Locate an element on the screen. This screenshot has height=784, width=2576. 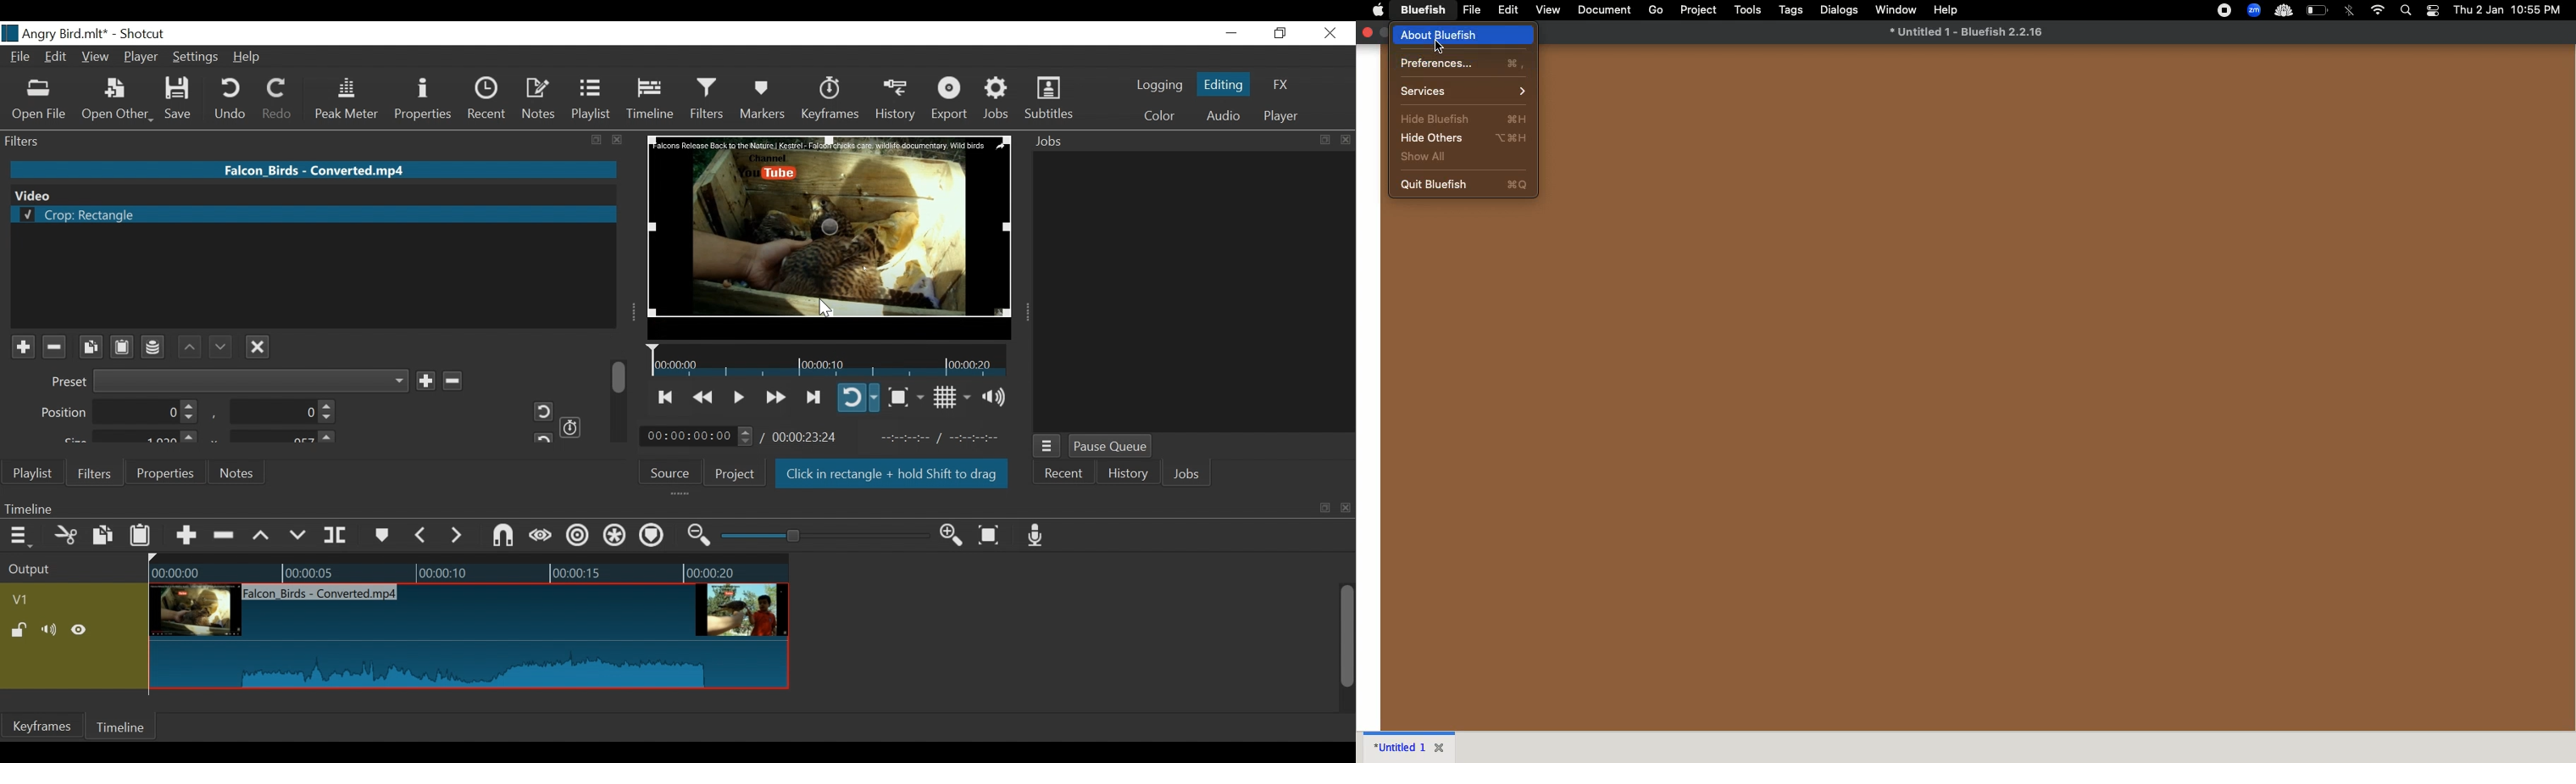
Keyframes is located at coordinates (829, 99).